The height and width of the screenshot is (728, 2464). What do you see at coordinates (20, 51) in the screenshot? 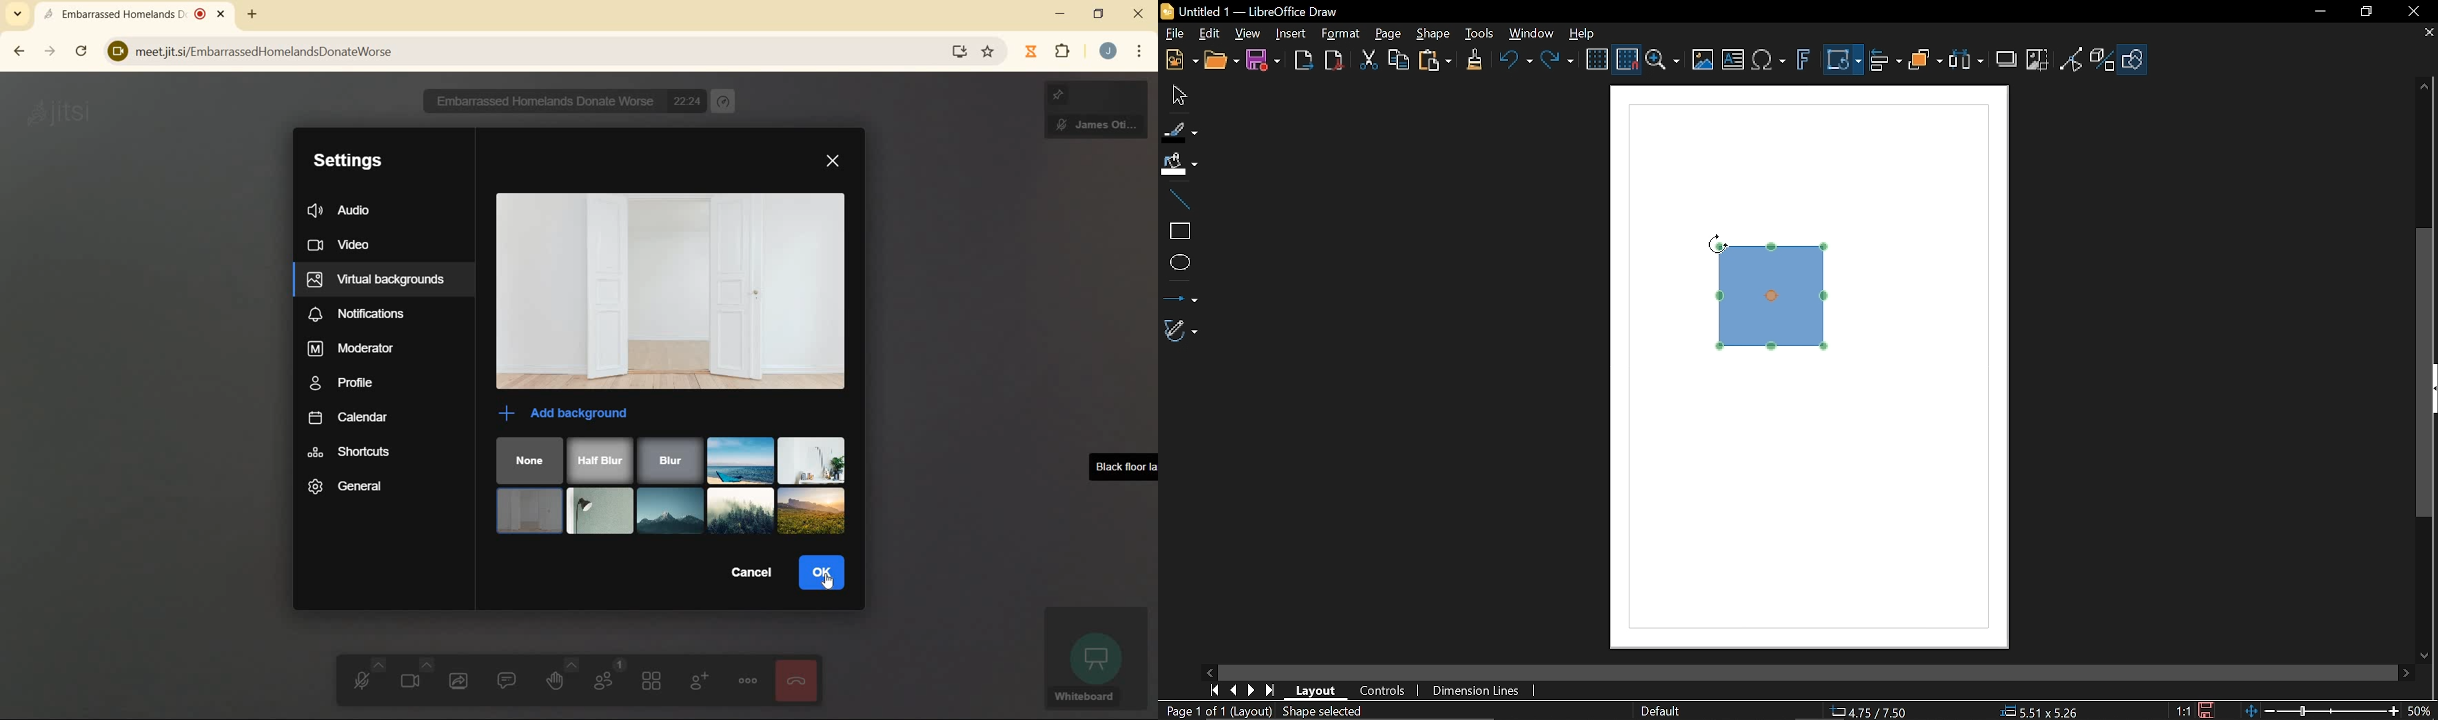
I see `back` at bounding box center [20, 51].